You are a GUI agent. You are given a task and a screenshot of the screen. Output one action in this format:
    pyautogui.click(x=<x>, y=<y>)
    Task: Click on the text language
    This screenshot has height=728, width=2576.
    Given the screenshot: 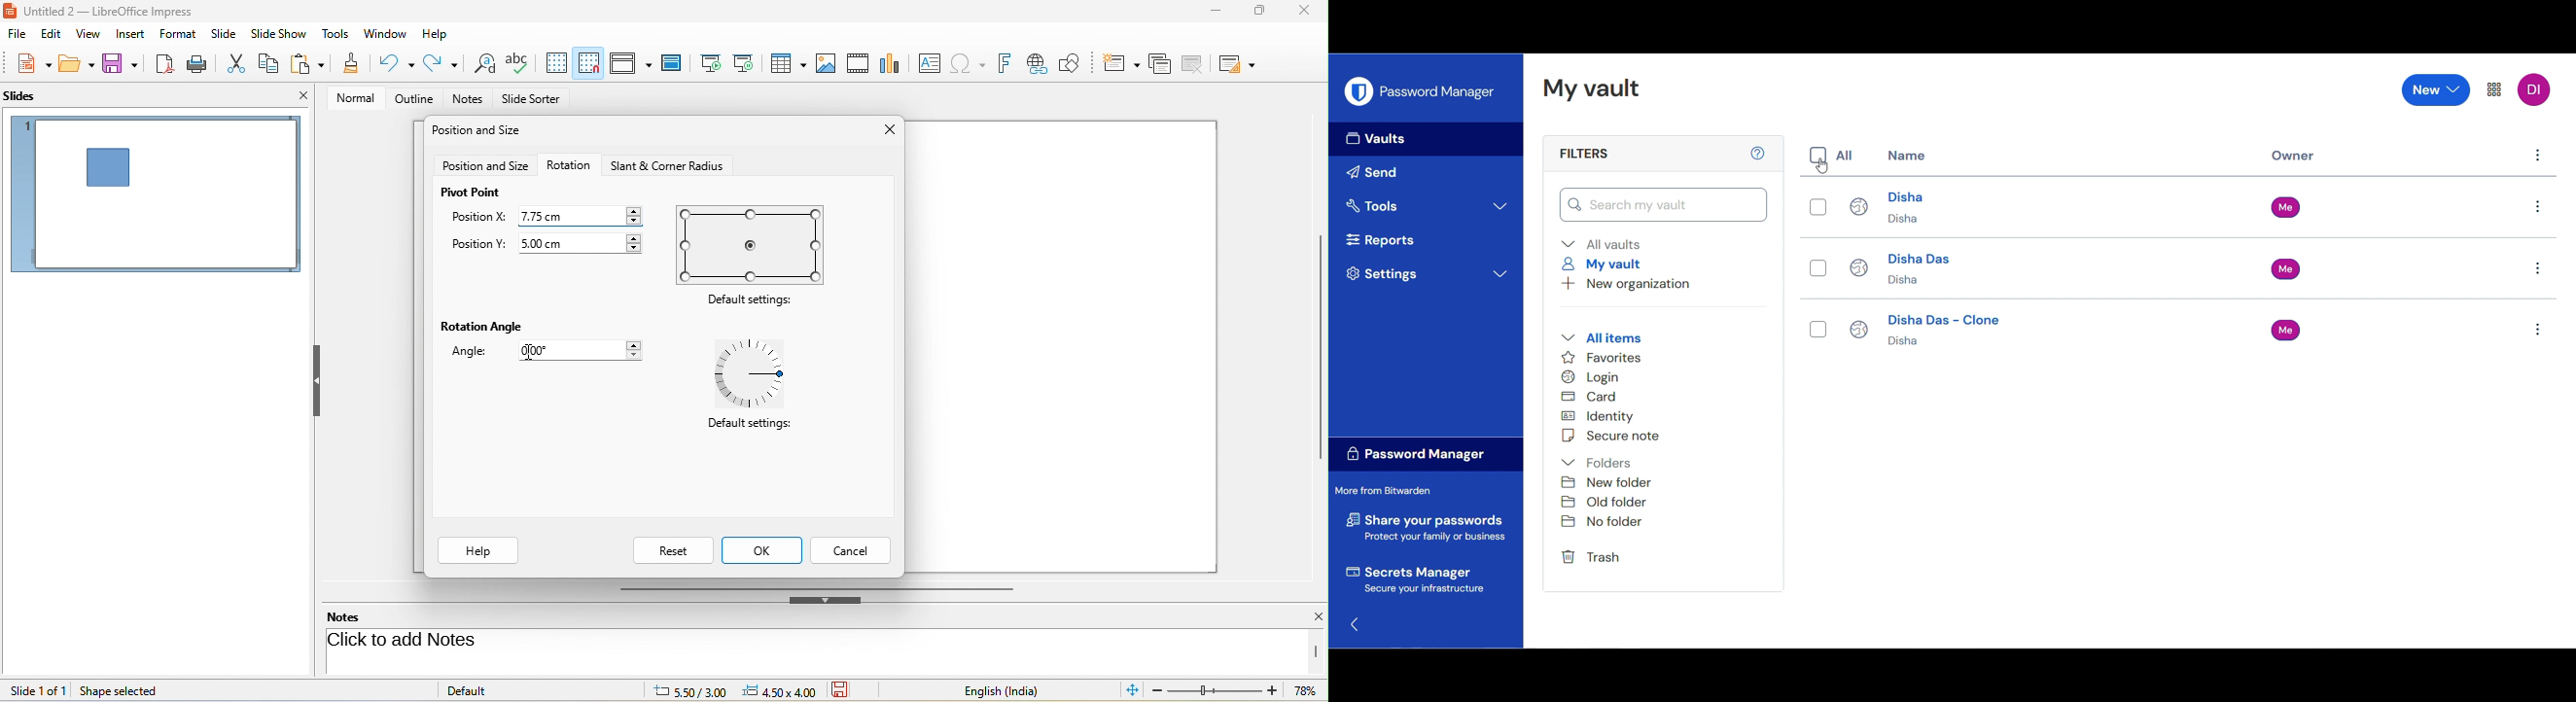 What is the action you would take?
    pyautogui.click(x=1016, y=690)
    